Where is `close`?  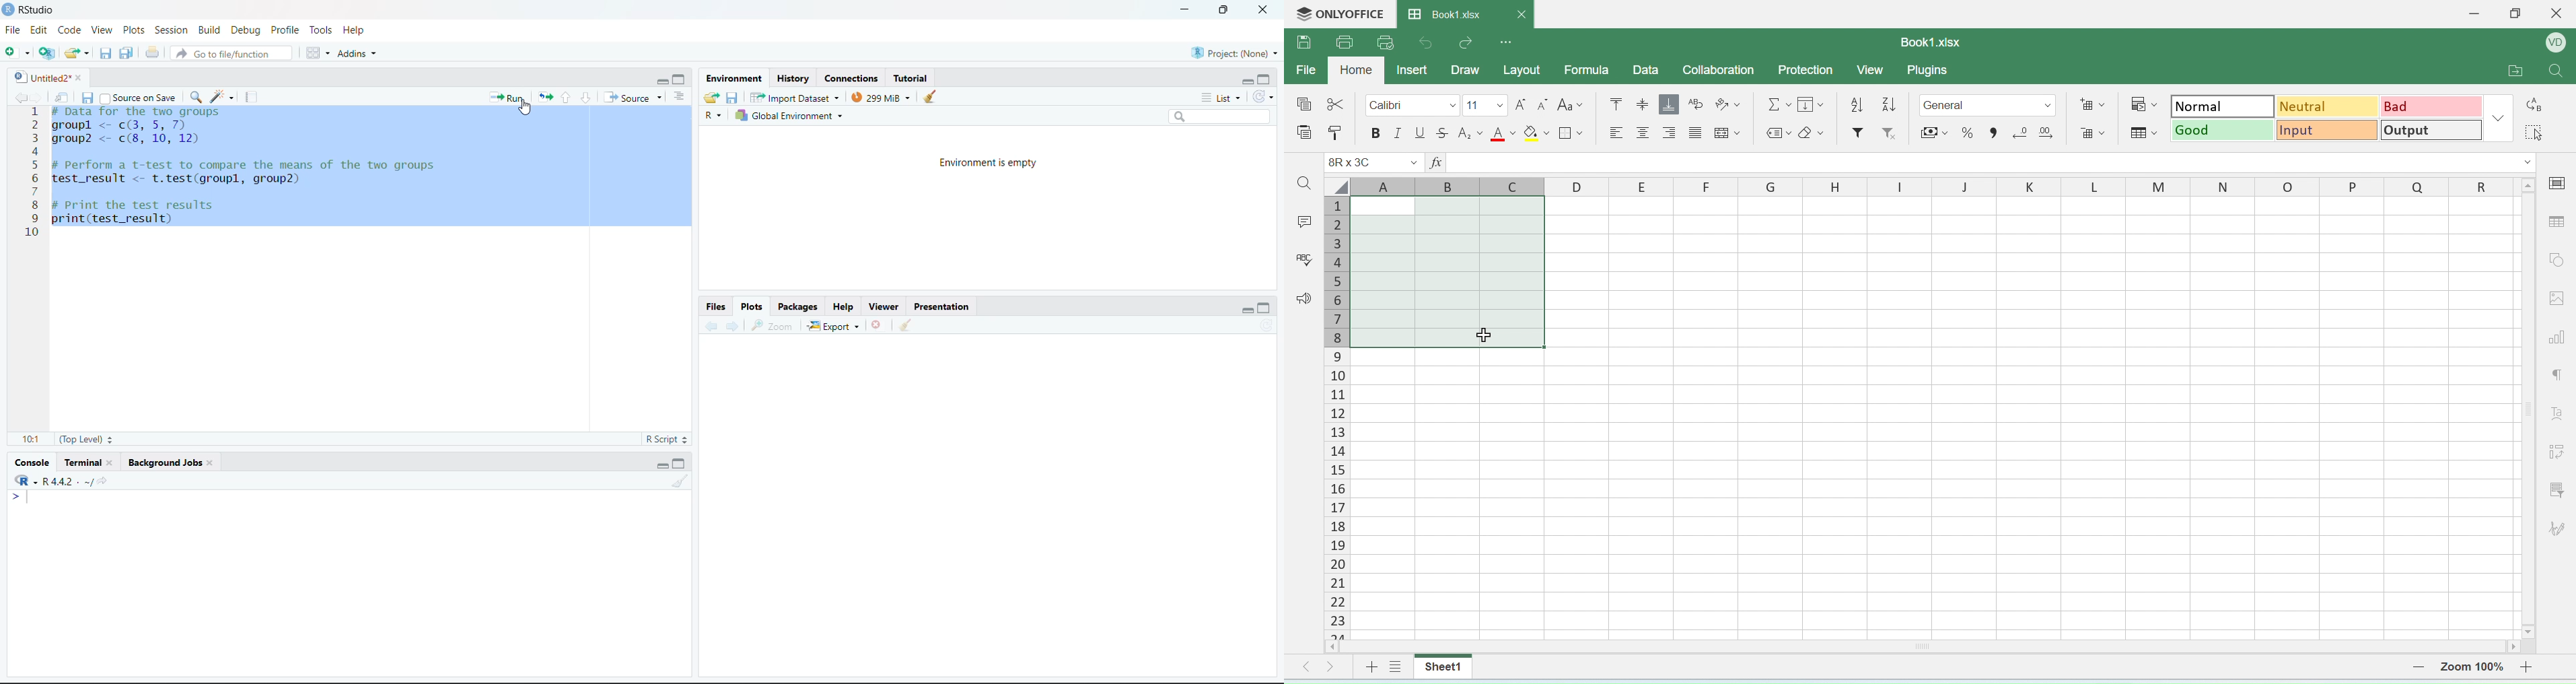 close is located at coordinates (81, 78).